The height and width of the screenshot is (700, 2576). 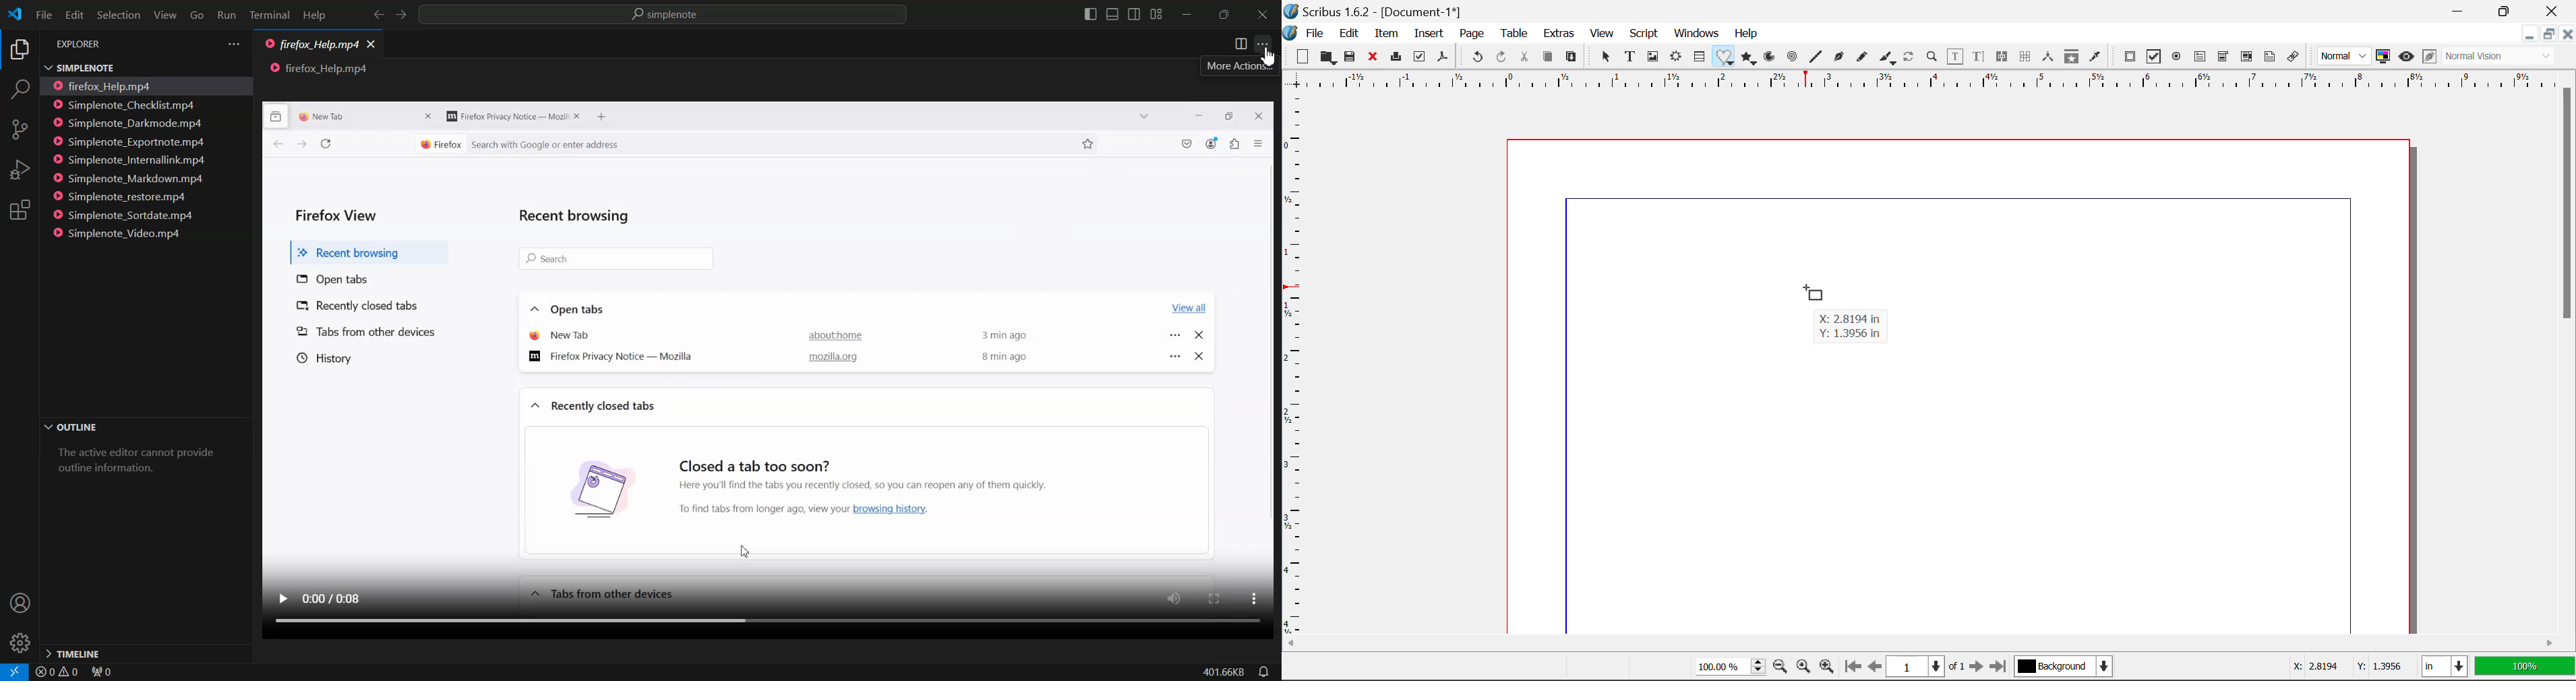 I want to click on Close, so click(x=2568, y=36).